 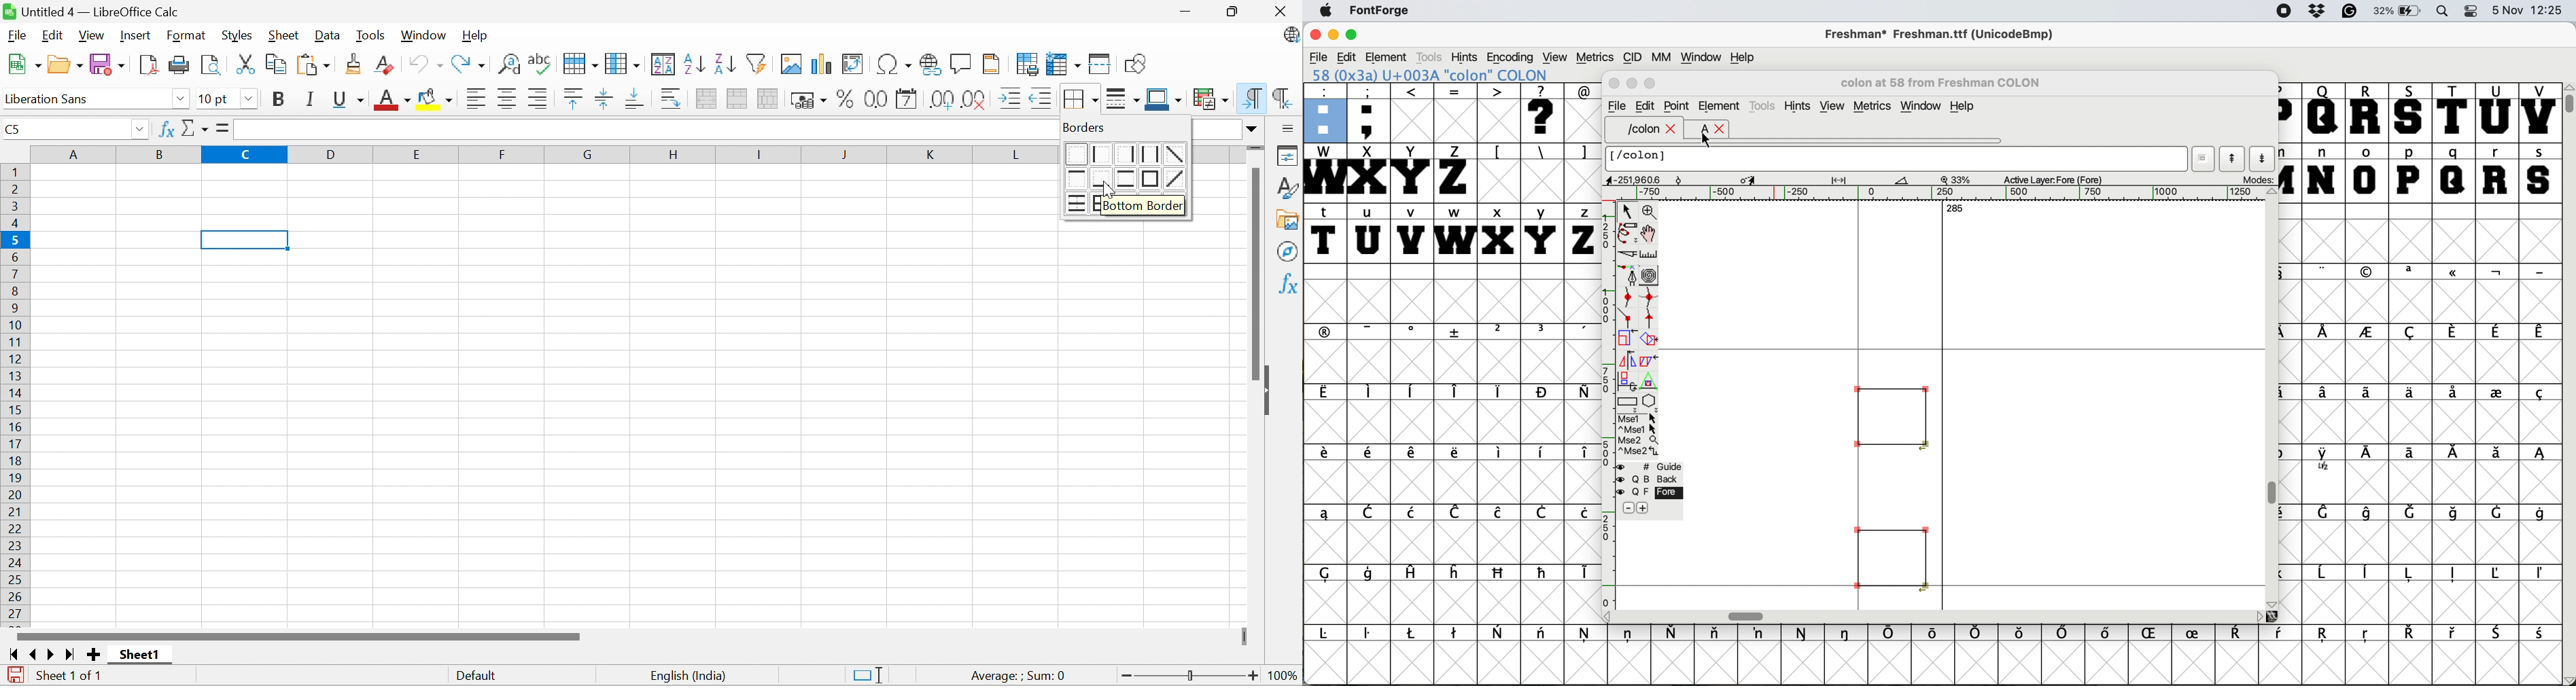 What do you see at coordinates (1638, 438) in the screenshot?
I see `Mse2` at bounding box center [1638, 438].